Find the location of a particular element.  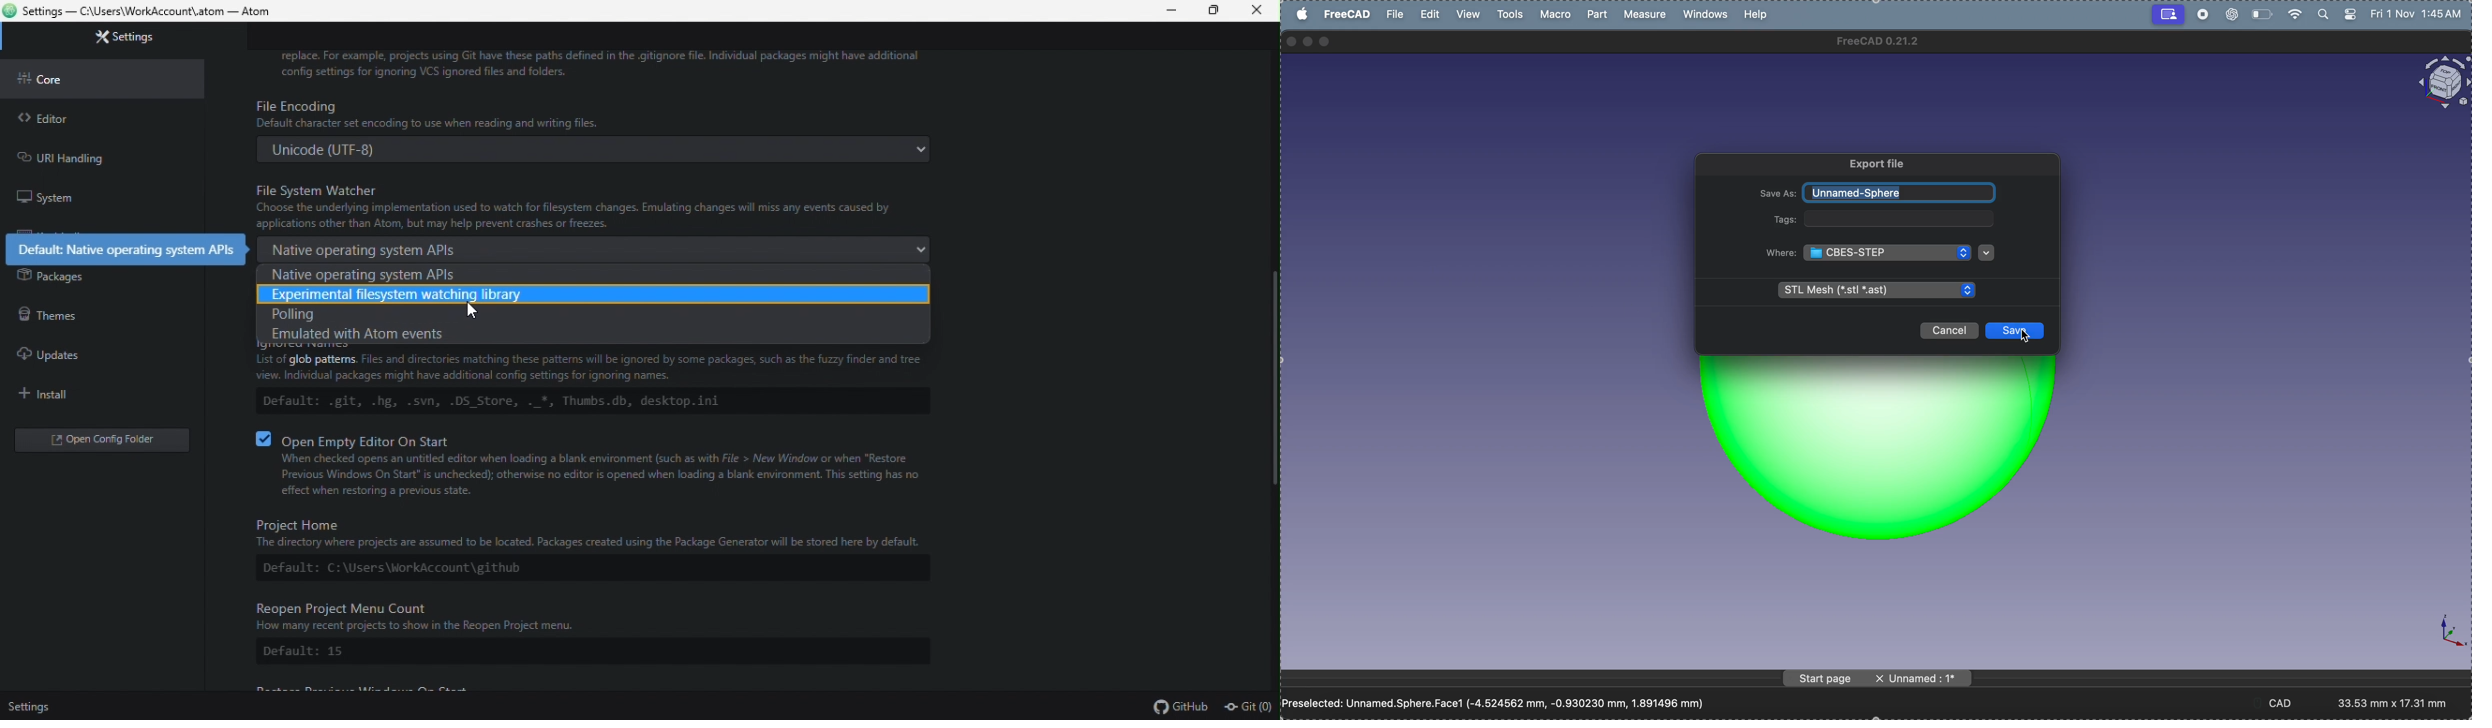

cancel is located at coordinates (1949, 332).